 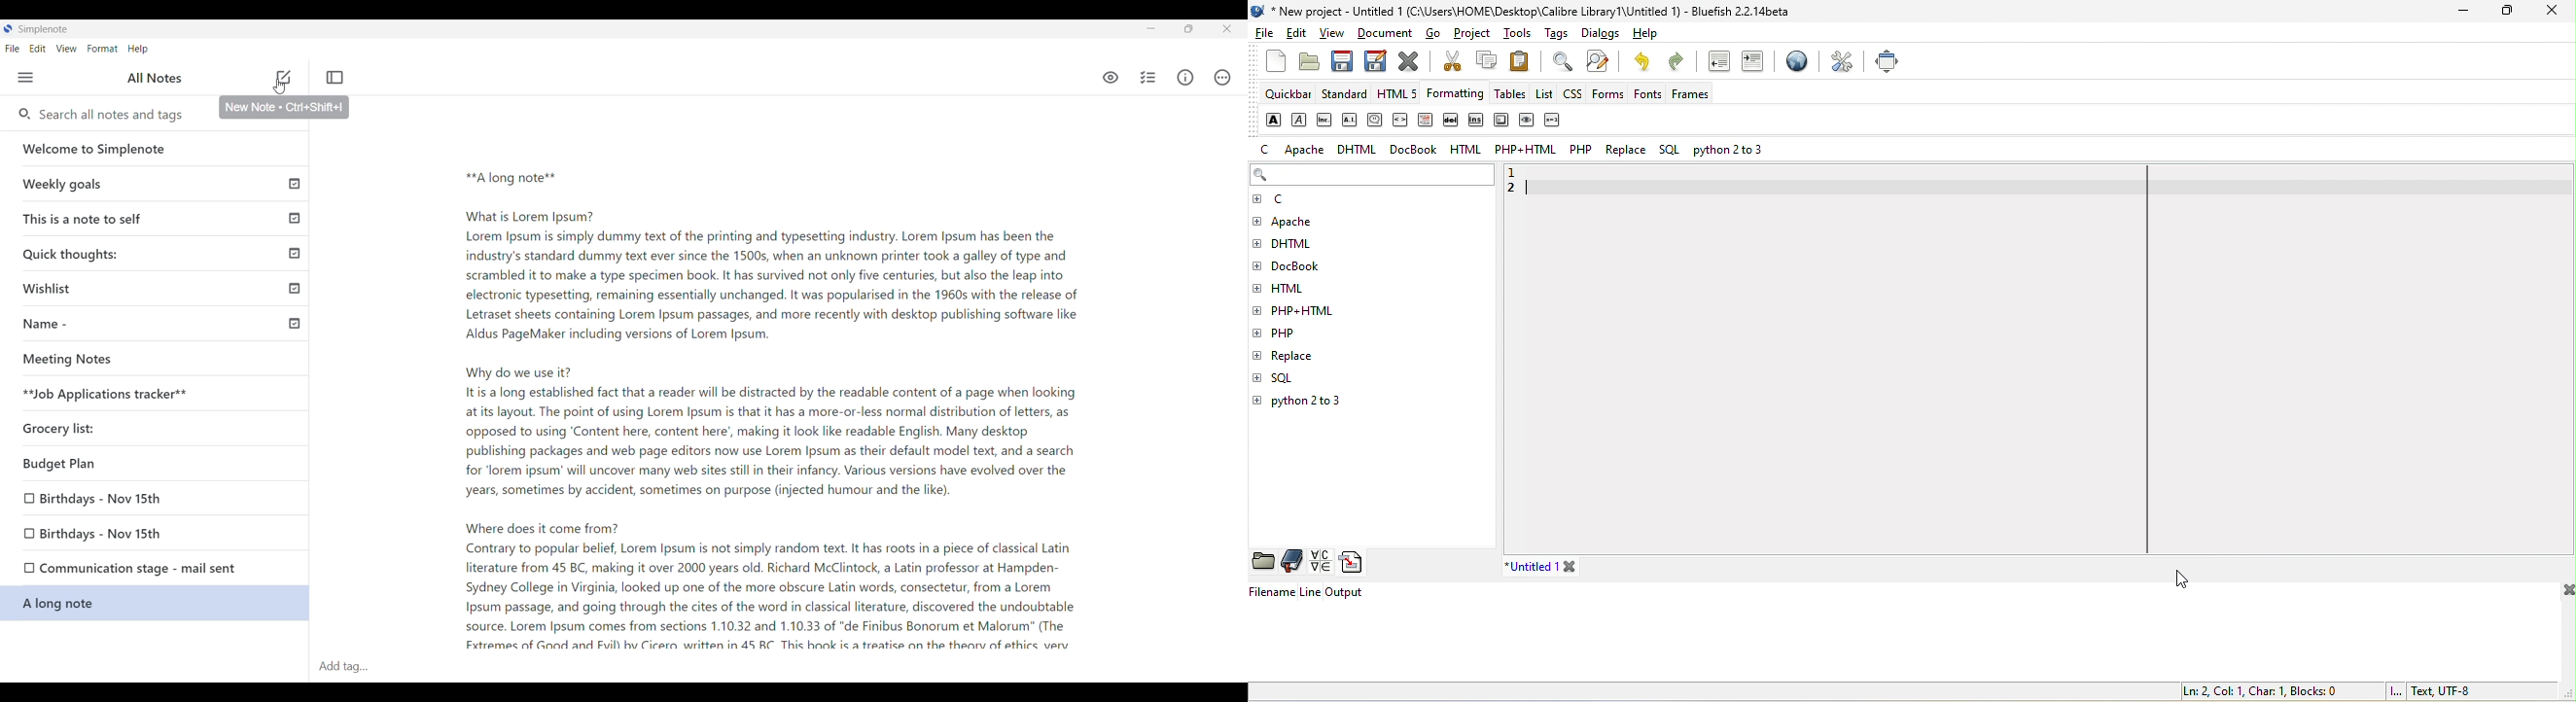 What do you see at coordinates (284, 107) in the screenshot?
I see `New Note Ctrl+Shift+I` at bounding box center [284, 107].